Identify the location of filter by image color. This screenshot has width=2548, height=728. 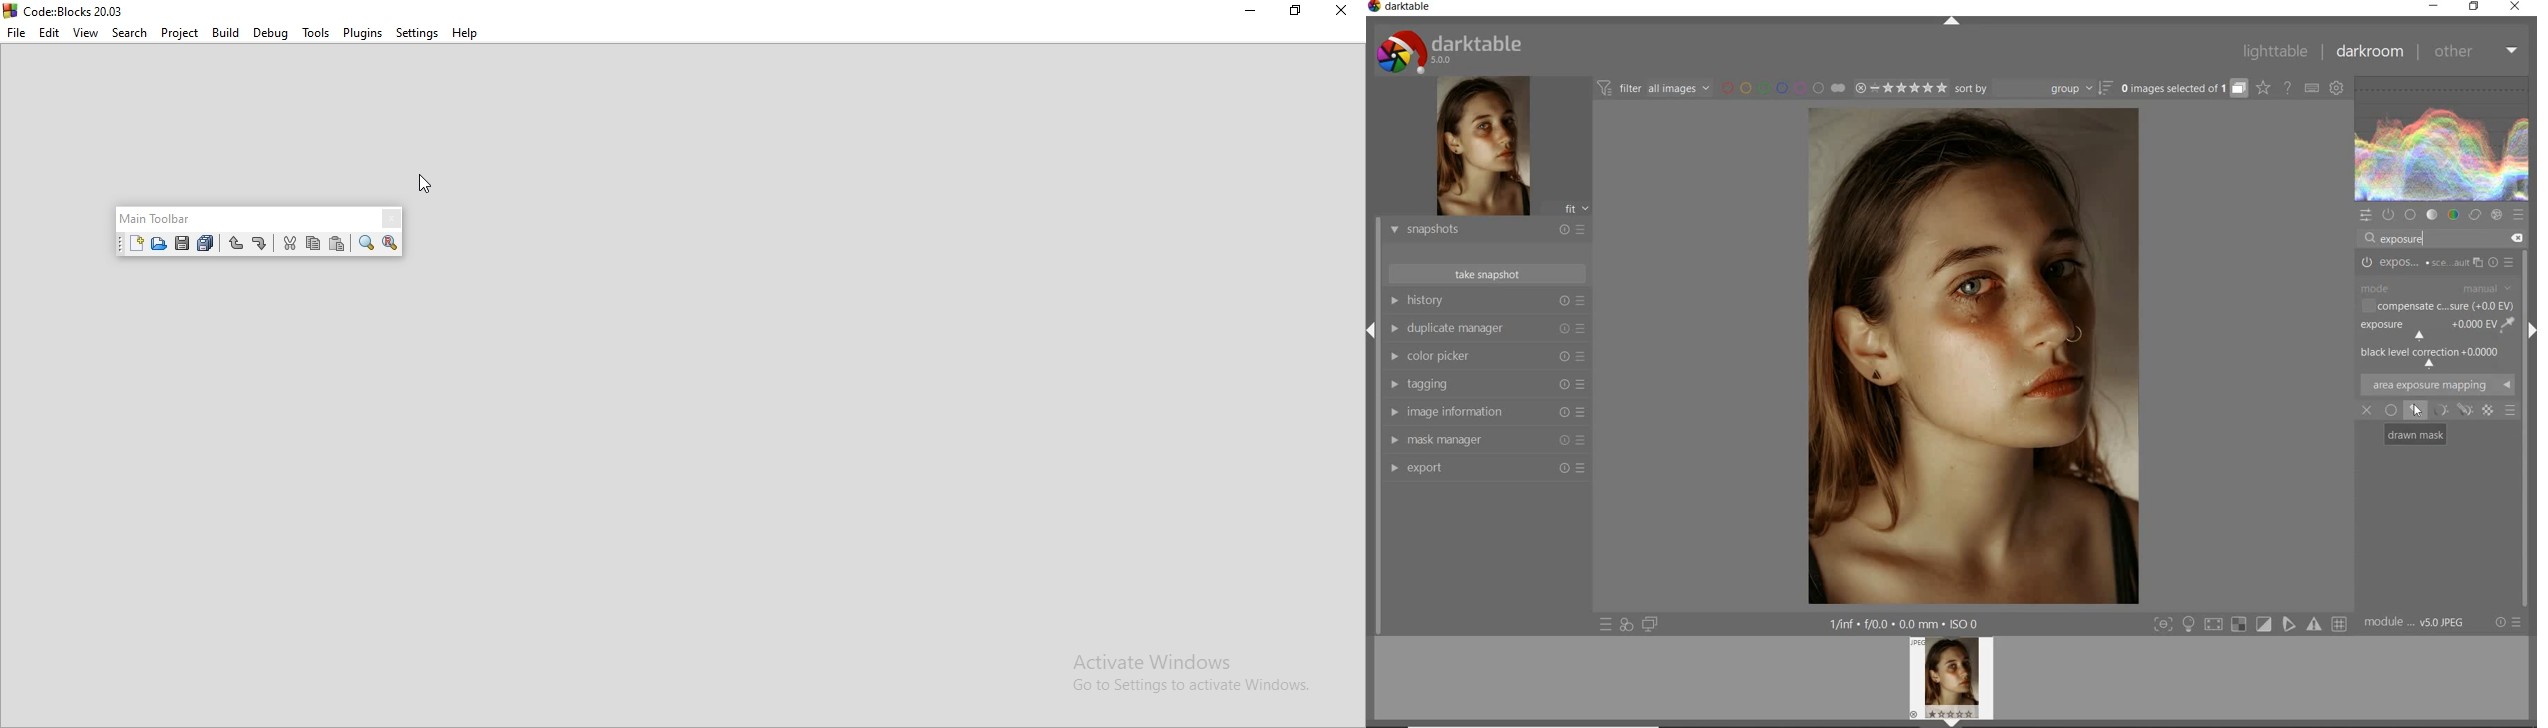
(1784, 89).